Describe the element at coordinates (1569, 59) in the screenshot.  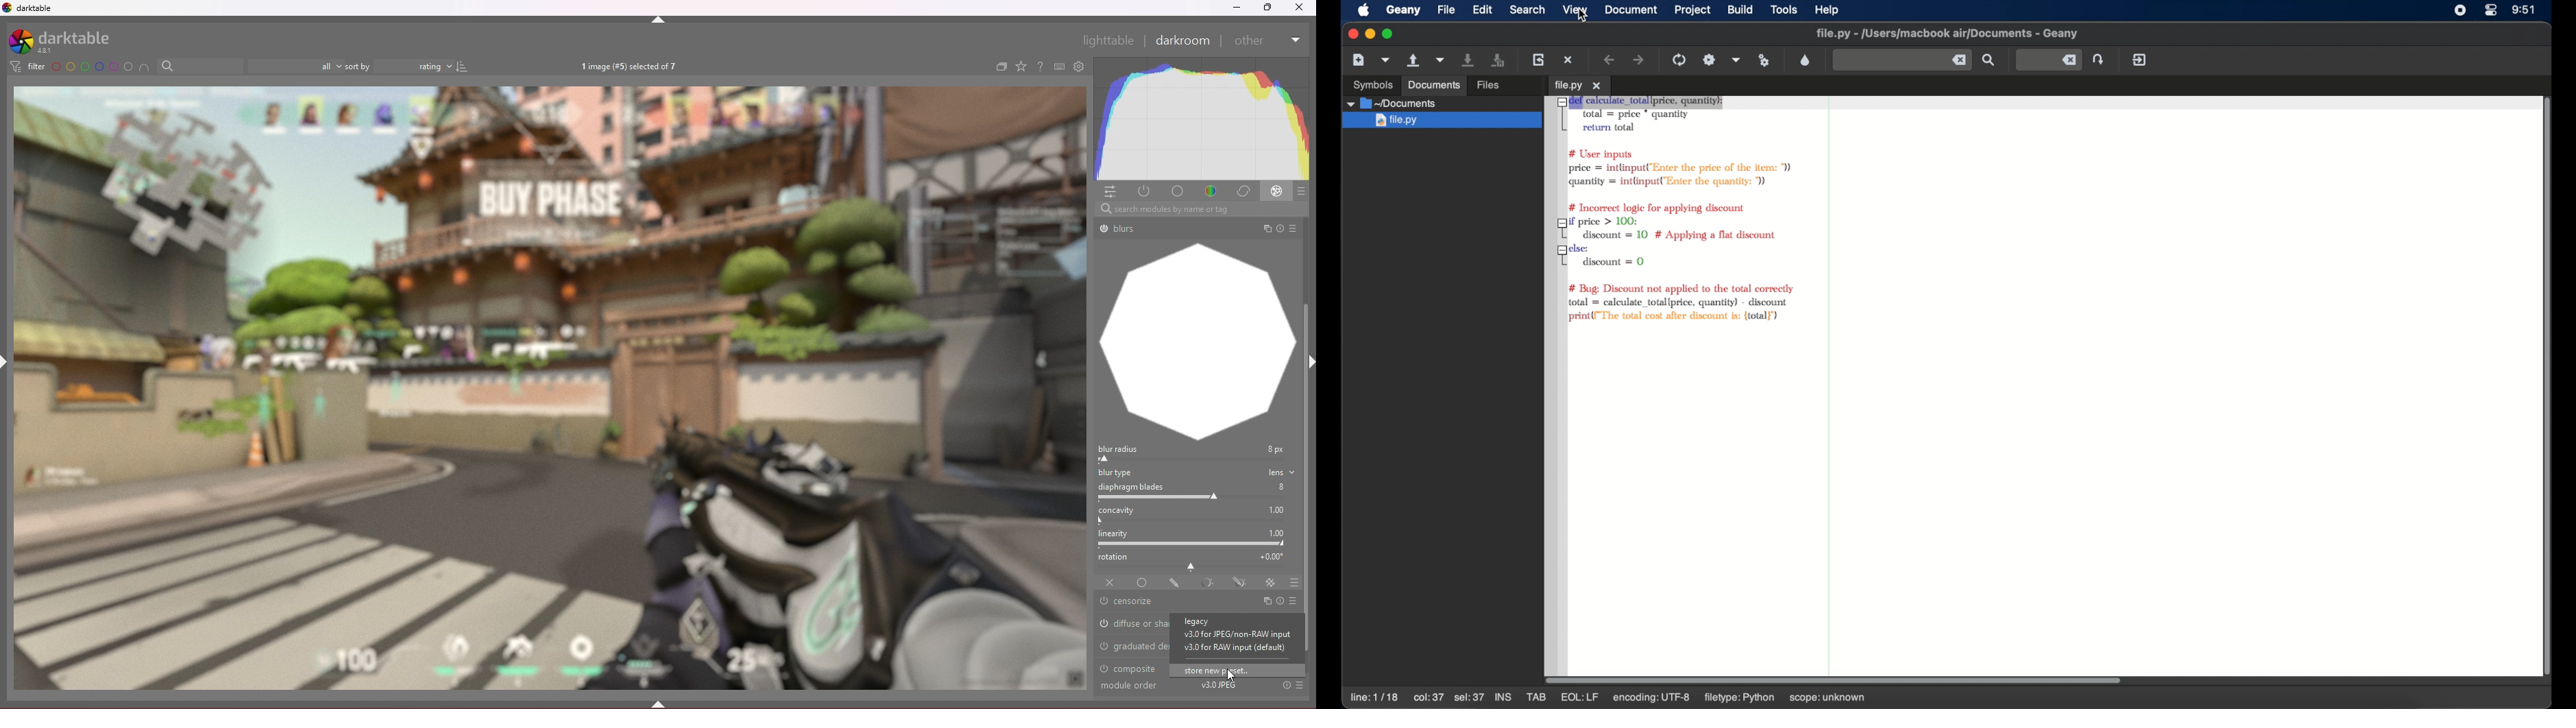
I see `close the current file` at that location.